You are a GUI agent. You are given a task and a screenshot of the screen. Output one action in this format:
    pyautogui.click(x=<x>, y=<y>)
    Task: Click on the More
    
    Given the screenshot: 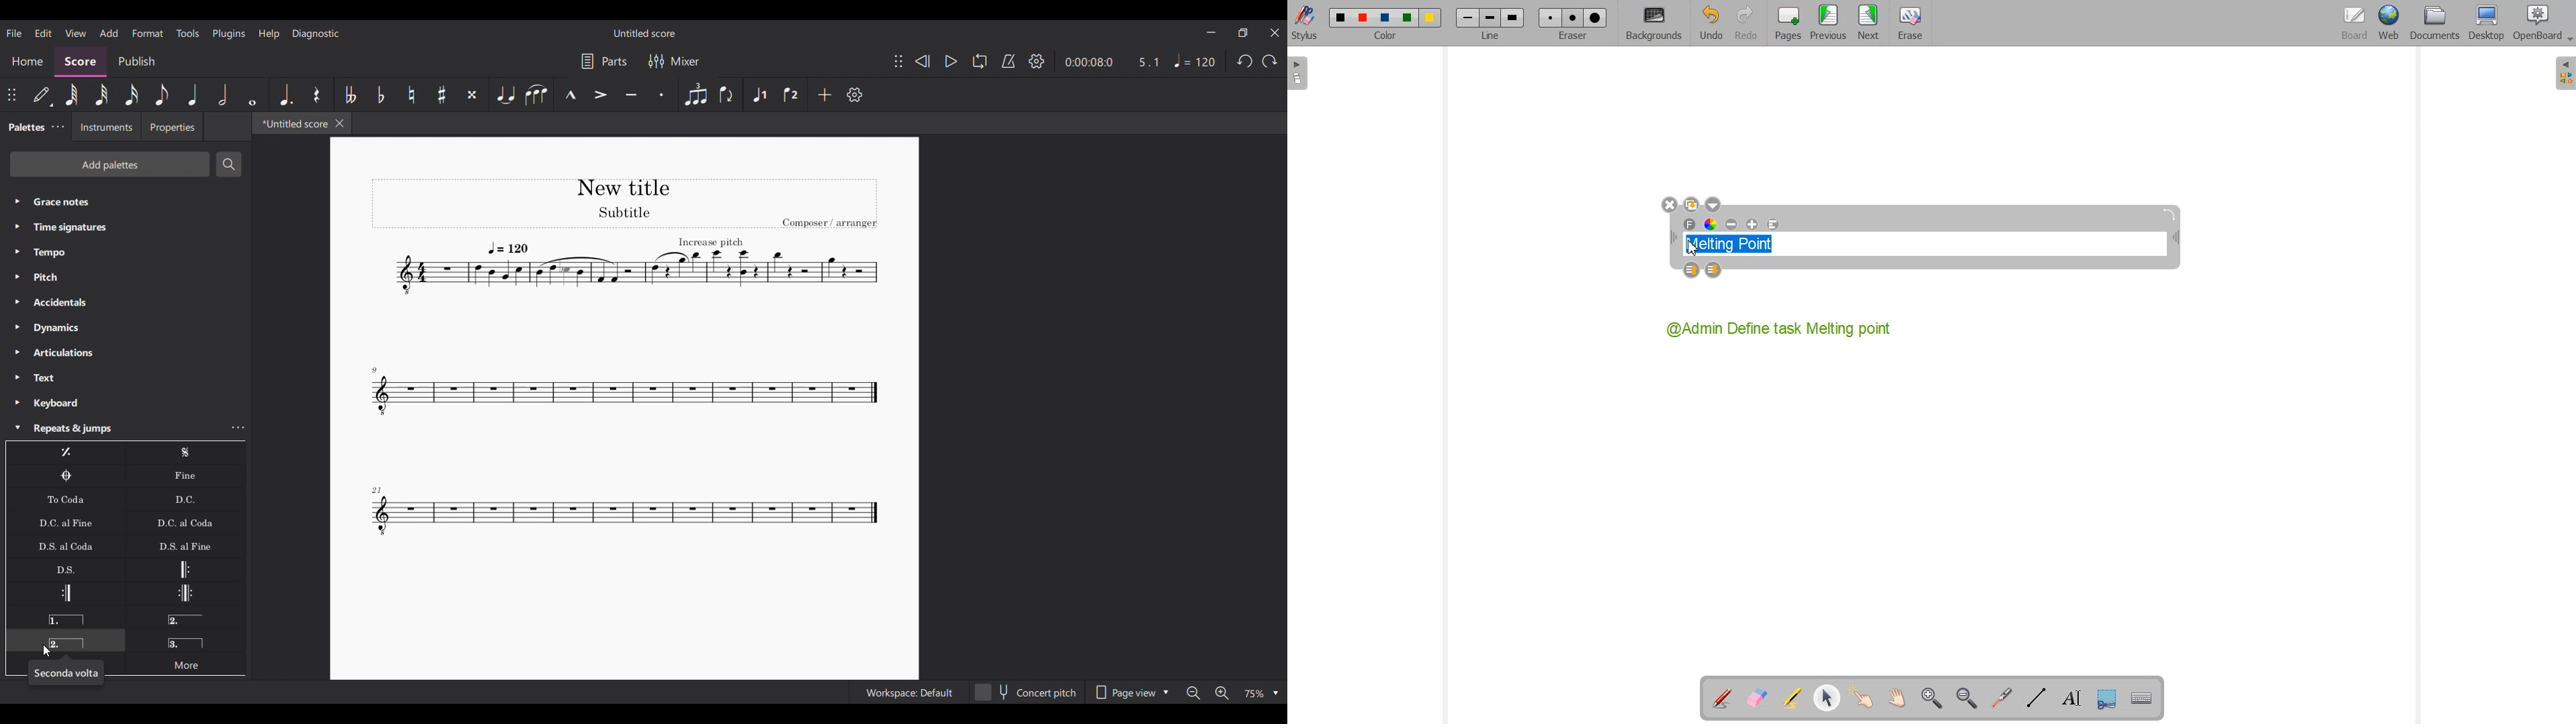 What is the action you would take?
    pyautogui.click(x=185, y=663)
    